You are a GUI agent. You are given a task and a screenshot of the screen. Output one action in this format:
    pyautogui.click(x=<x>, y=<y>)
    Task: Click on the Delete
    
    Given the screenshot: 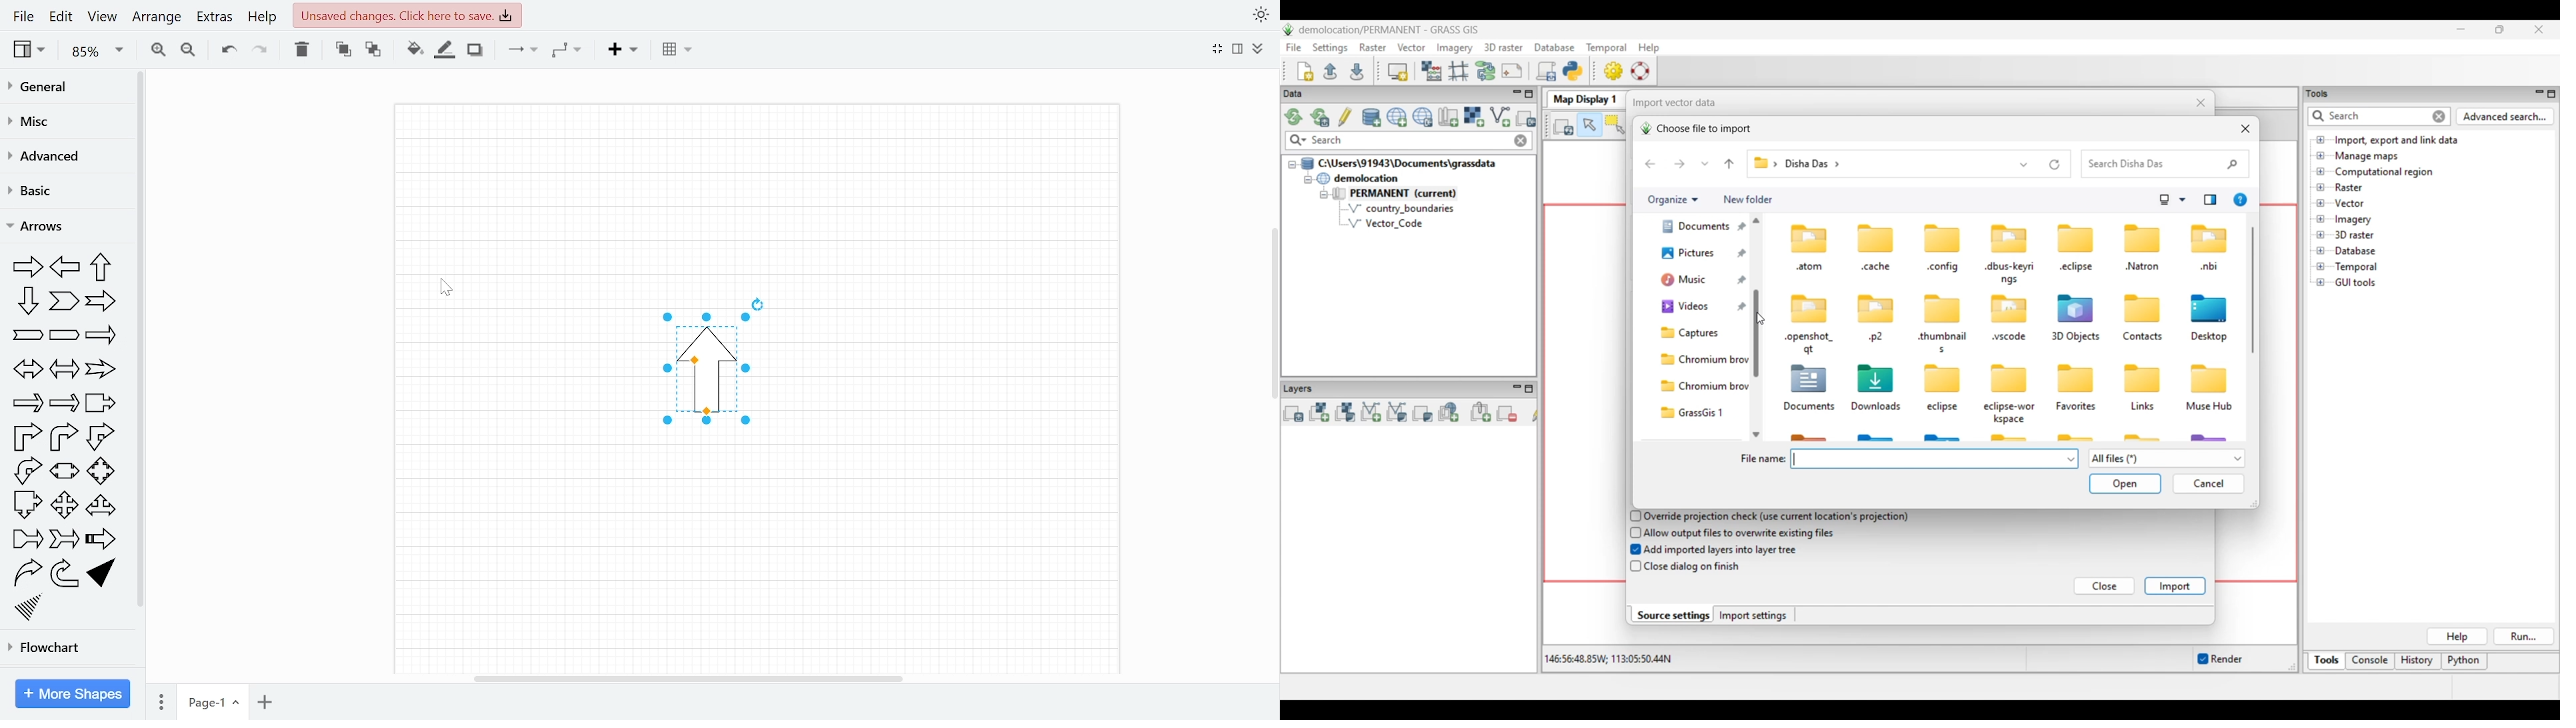 What is the action you would take?
    pyautogui.click(x=302, y=50)
    